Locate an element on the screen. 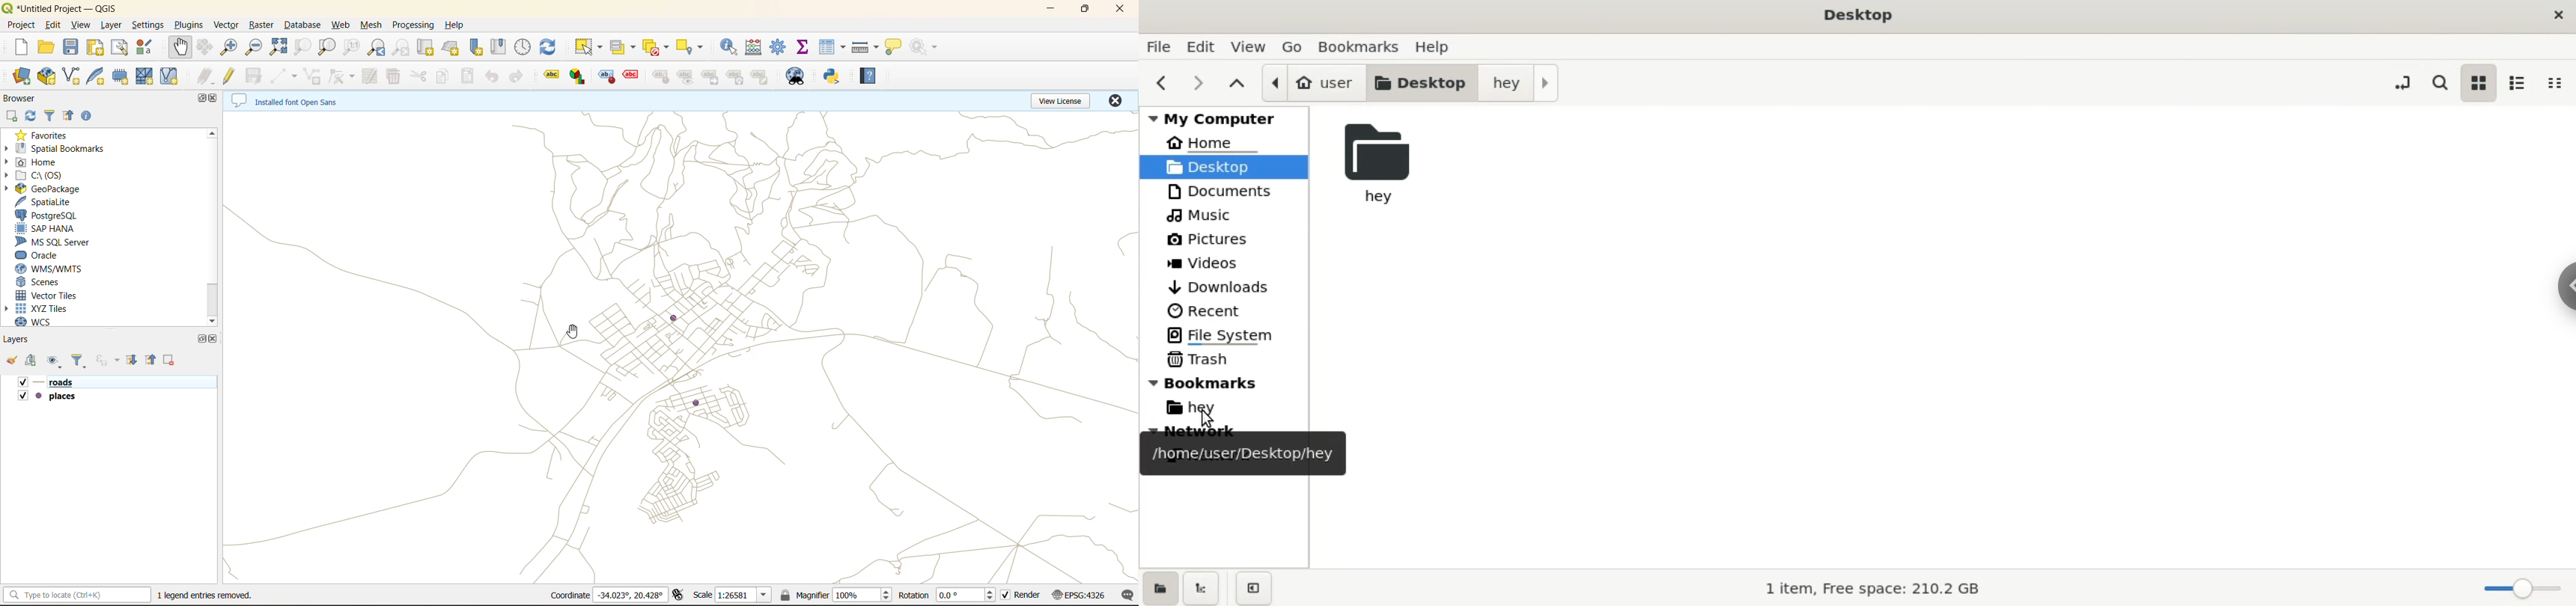  log messages is located at coordinates (1126, 594).